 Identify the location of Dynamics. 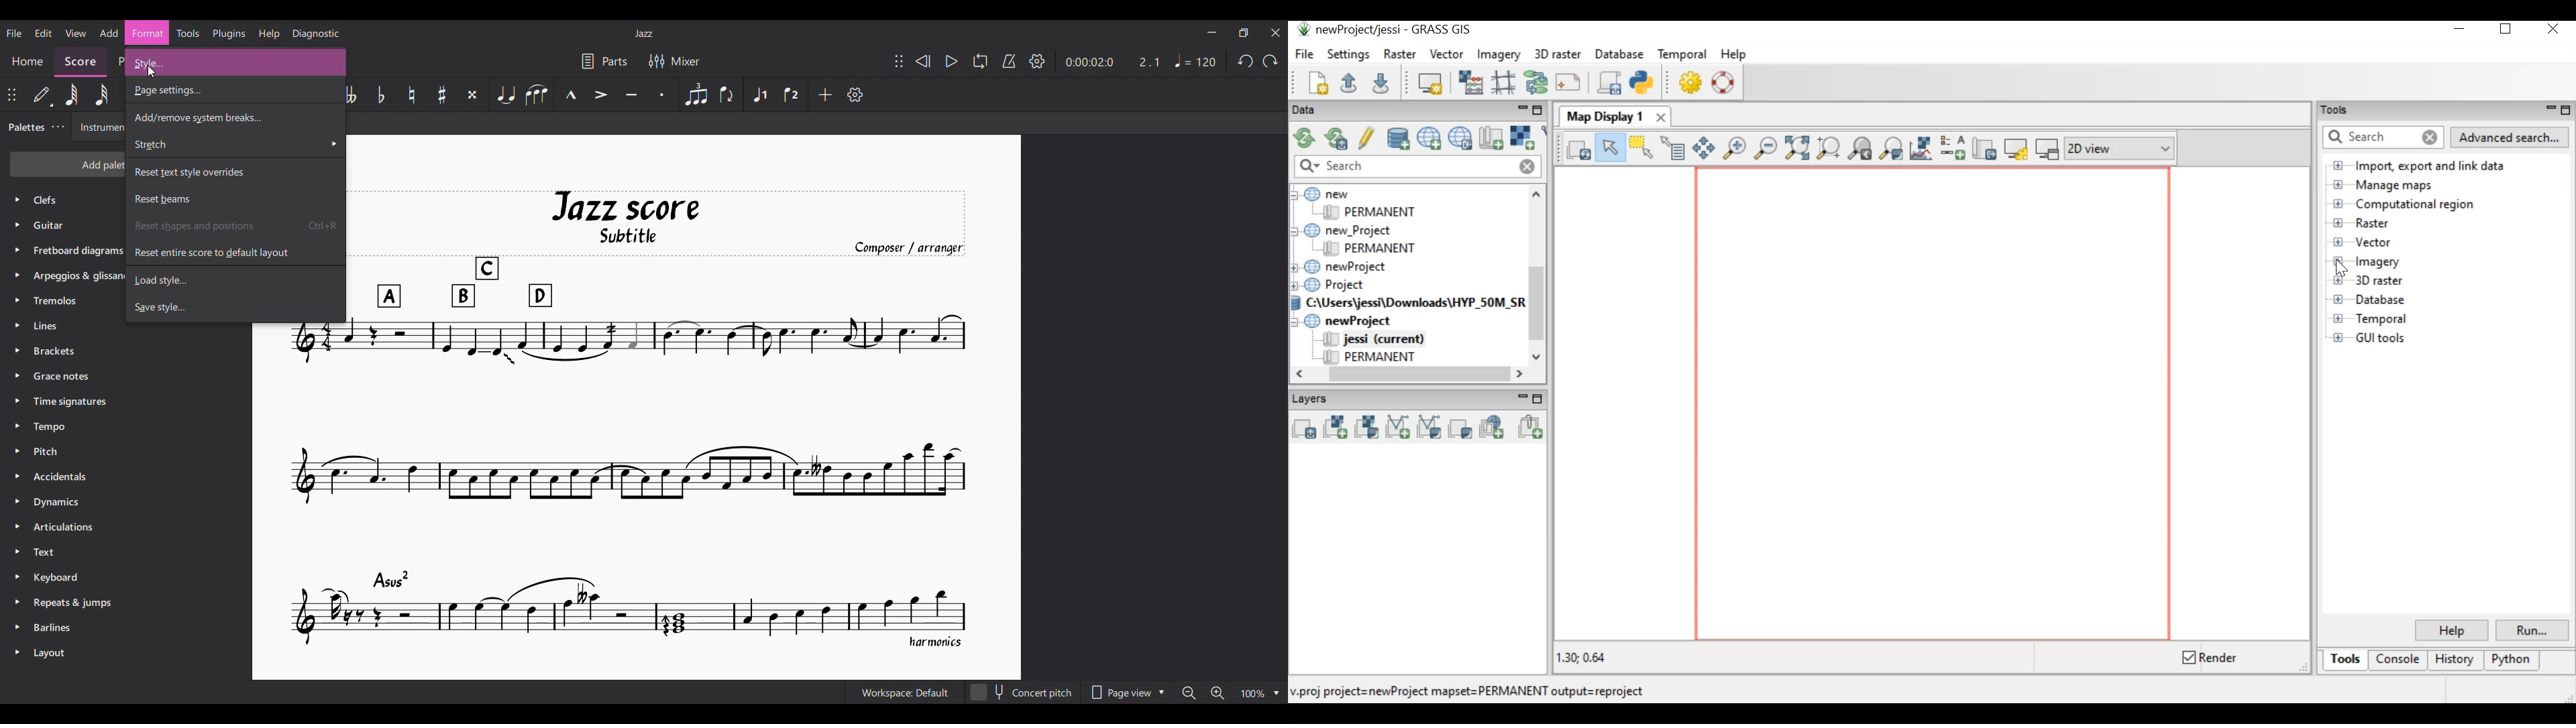
(60, 502).